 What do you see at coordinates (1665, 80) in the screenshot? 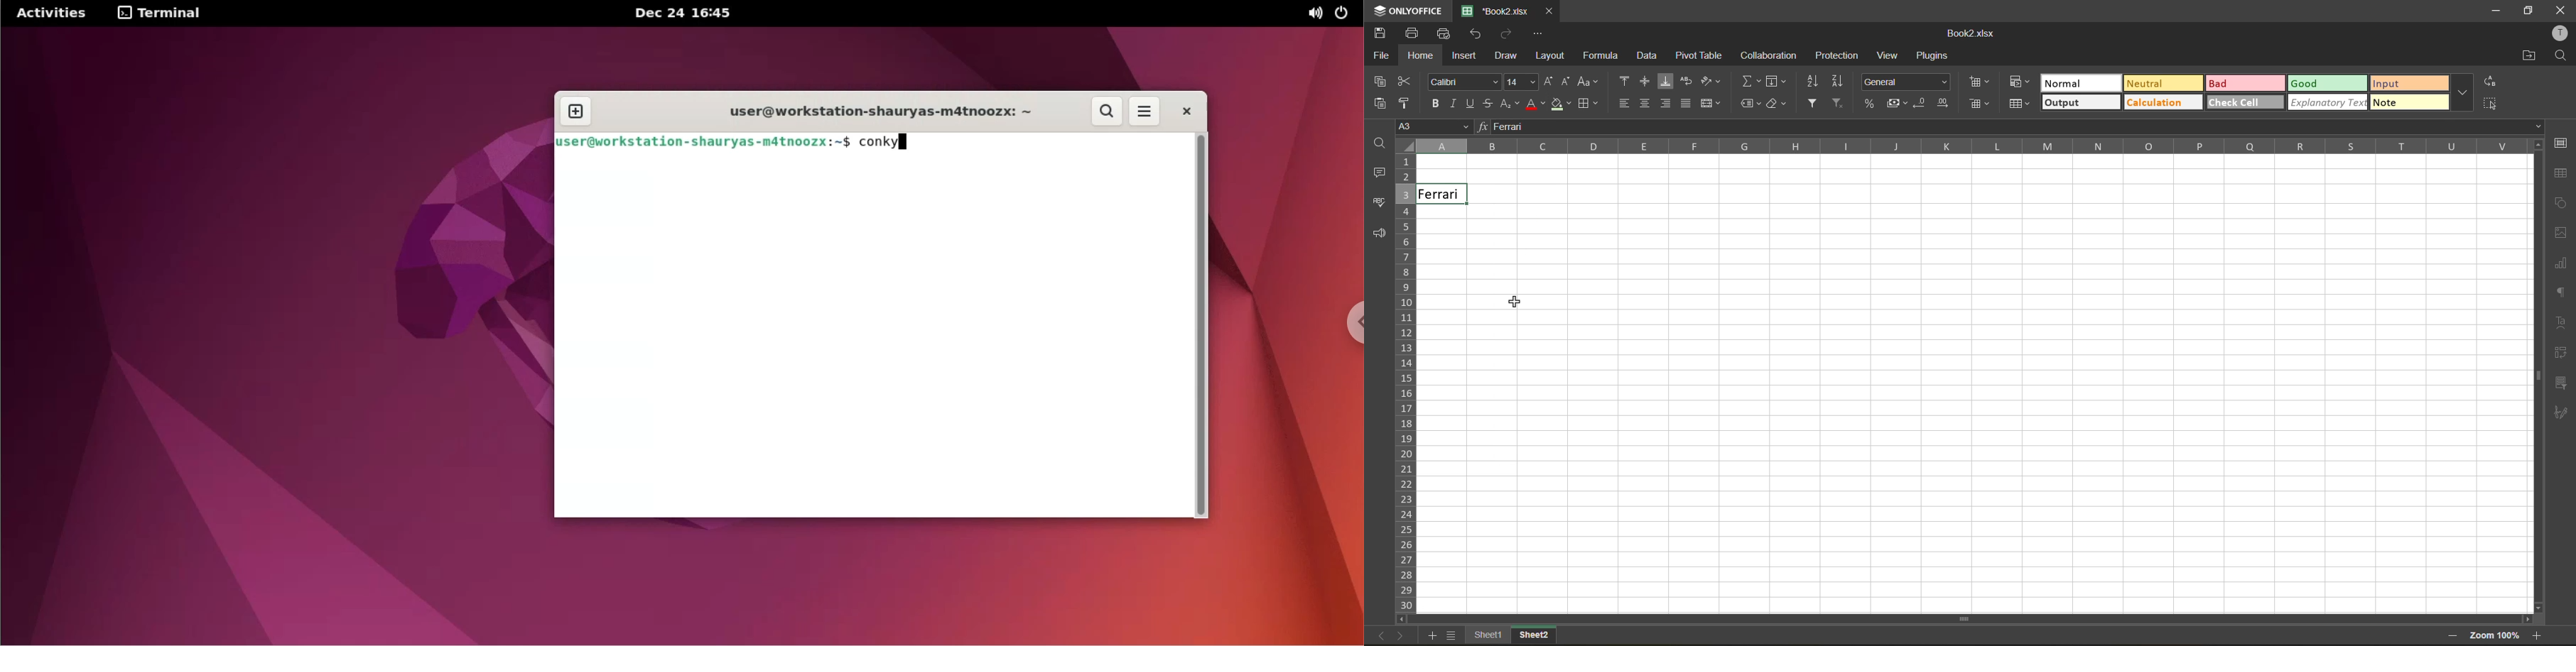
I see `align bottom` at bounding box center [1665, 80].